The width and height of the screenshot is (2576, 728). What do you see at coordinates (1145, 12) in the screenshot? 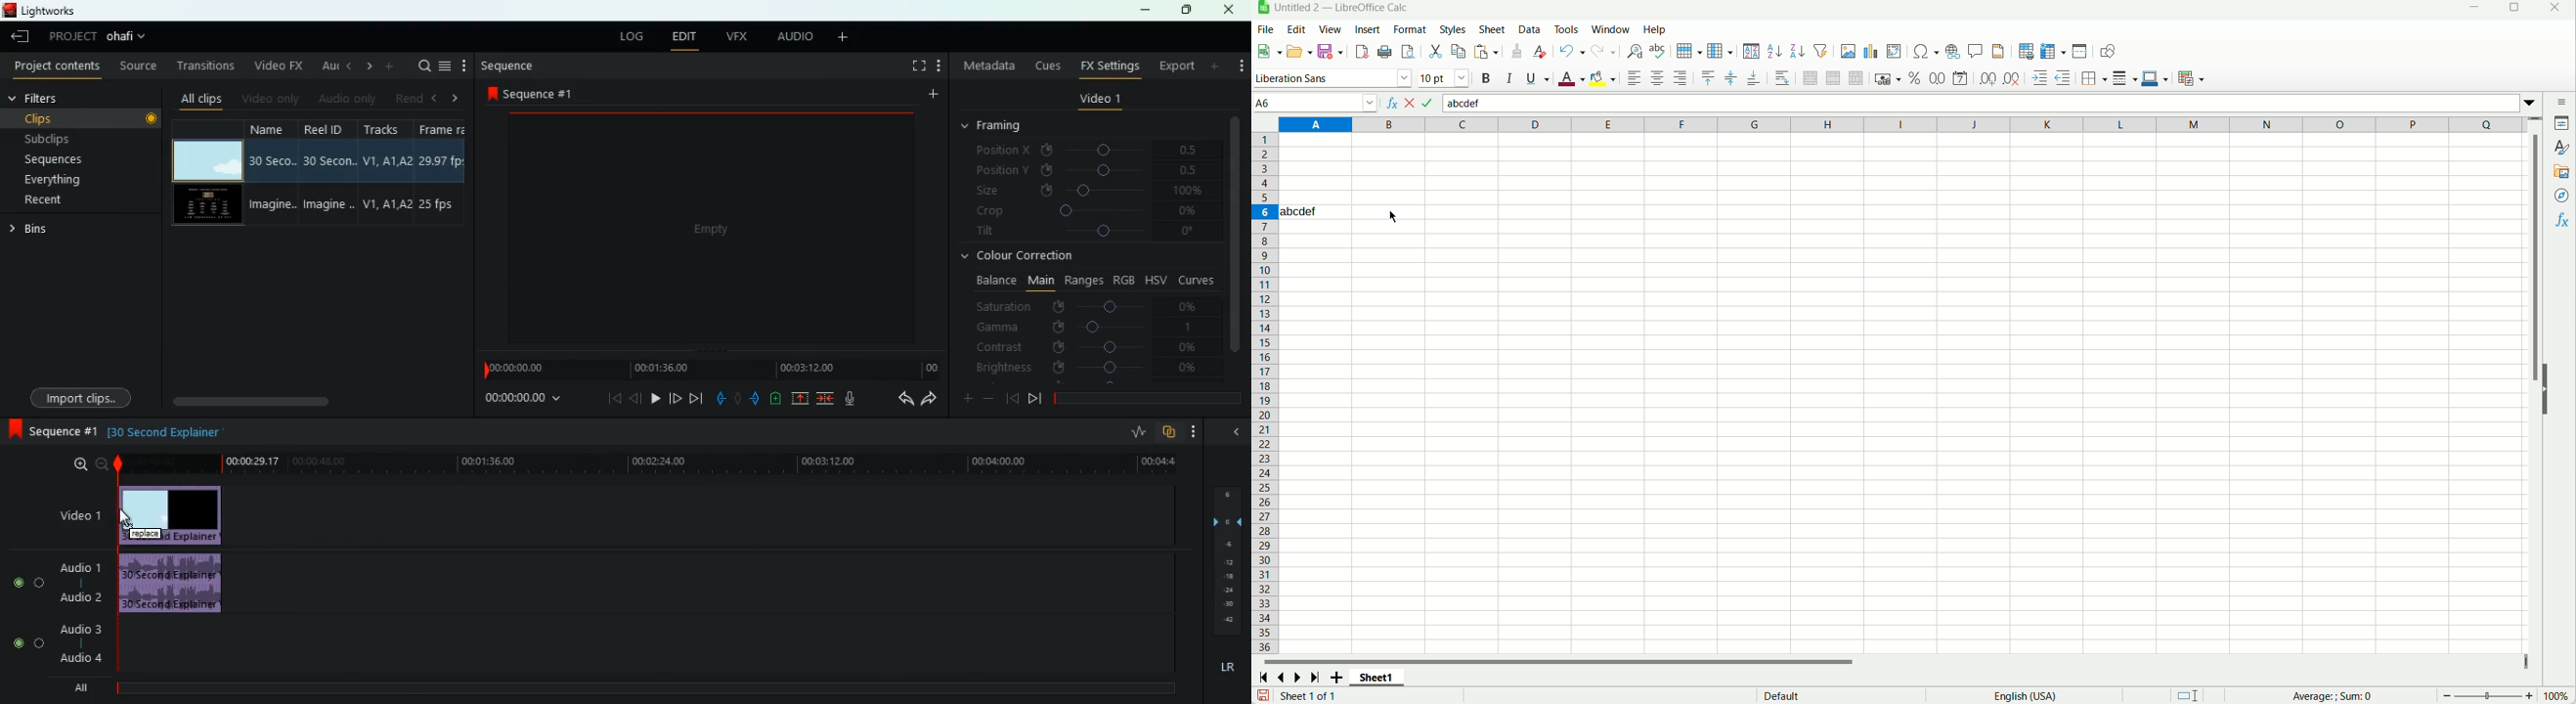
I see `minimize` at bounding box center [1145, 12].